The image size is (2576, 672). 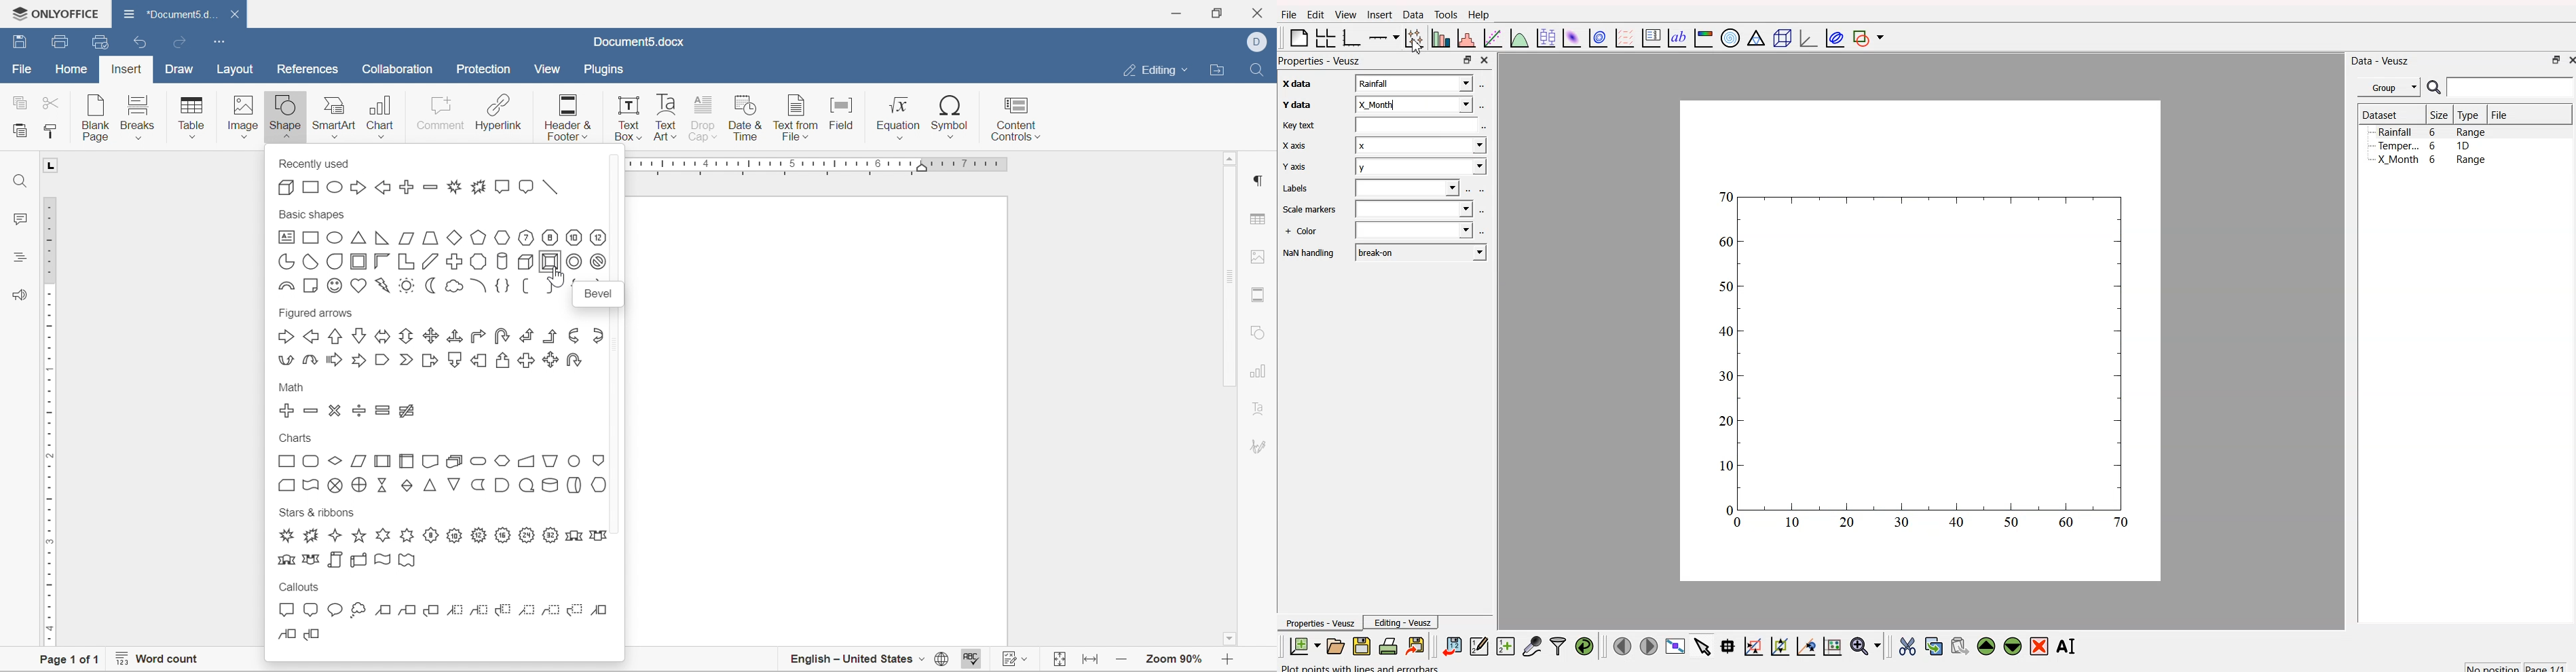 I want to click on cursor, so click(x=559, y=279).